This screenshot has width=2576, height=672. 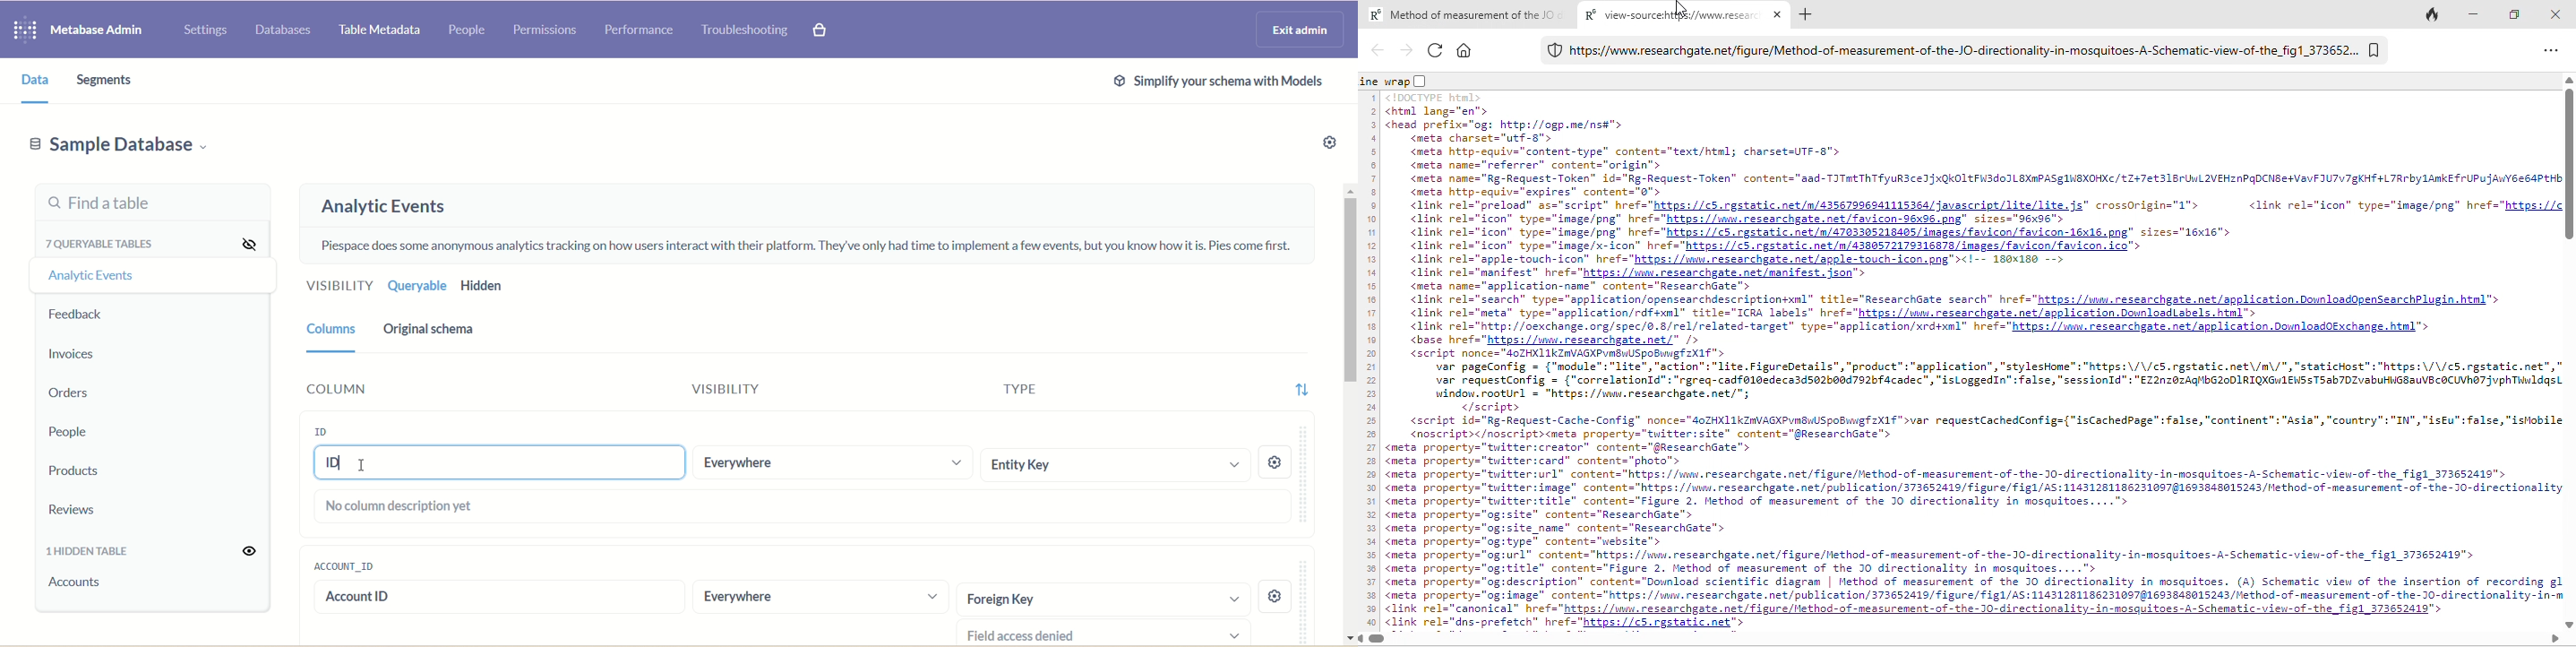 I want to click on 7 queryable tables, so click(x=96, y=243).